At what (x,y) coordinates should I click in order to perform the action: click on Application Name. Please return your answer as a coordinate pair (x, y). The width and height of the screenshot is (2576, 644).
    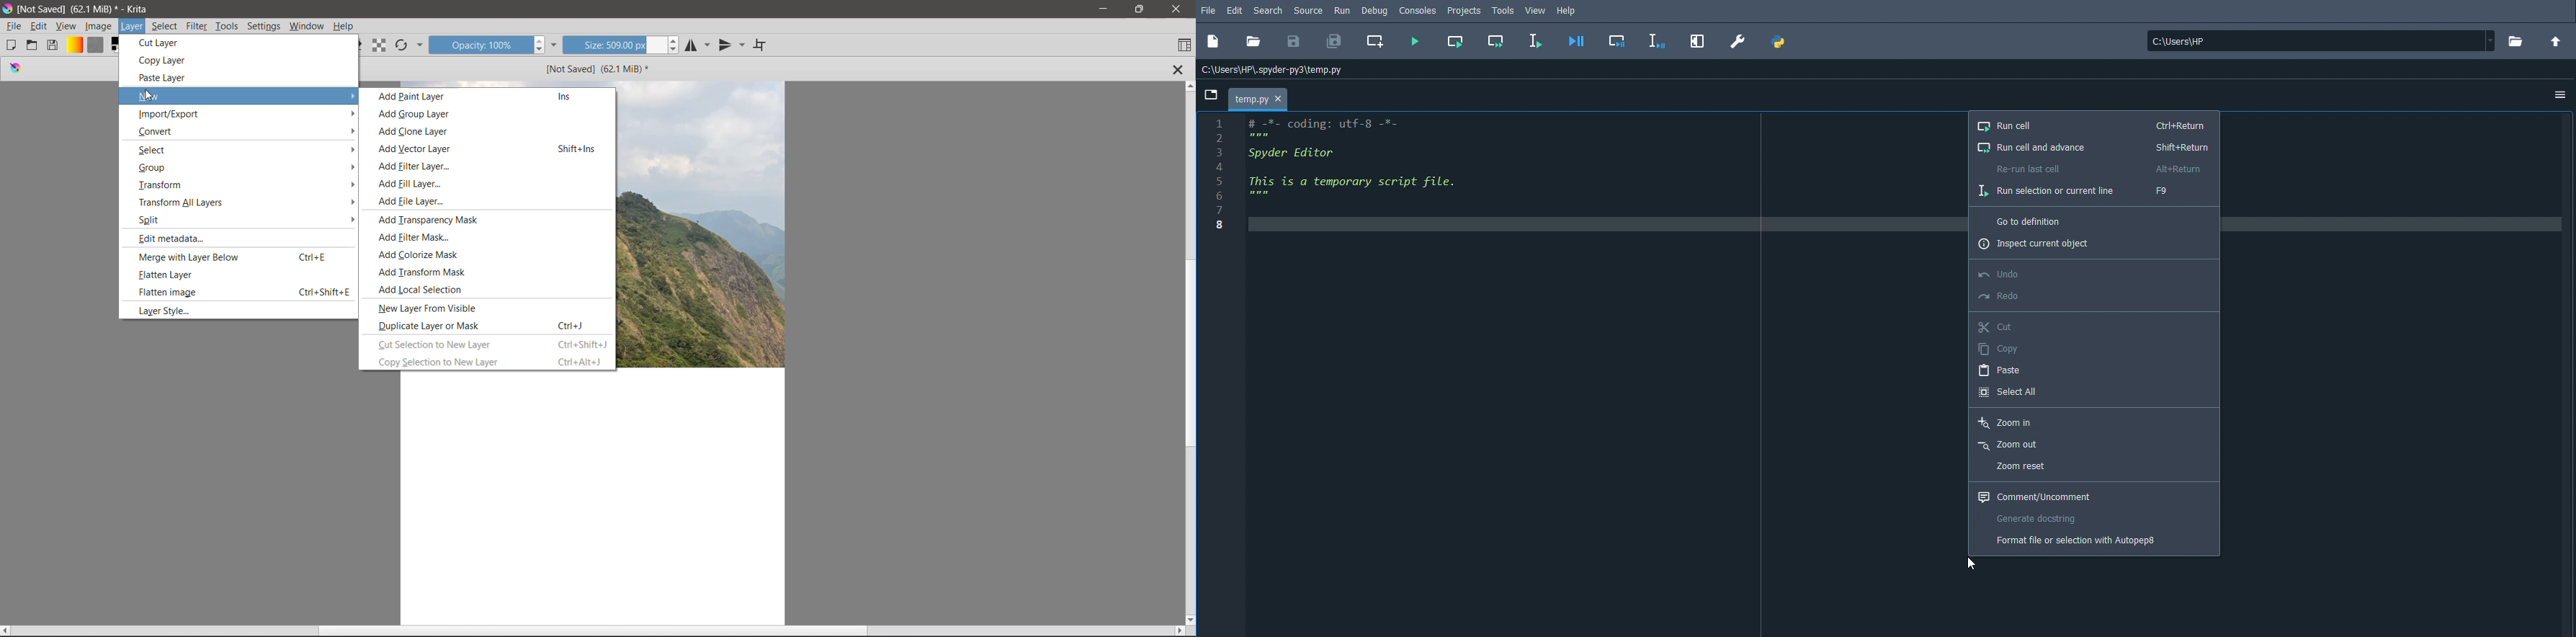
    Looking at the image, I should click on (85, 8).